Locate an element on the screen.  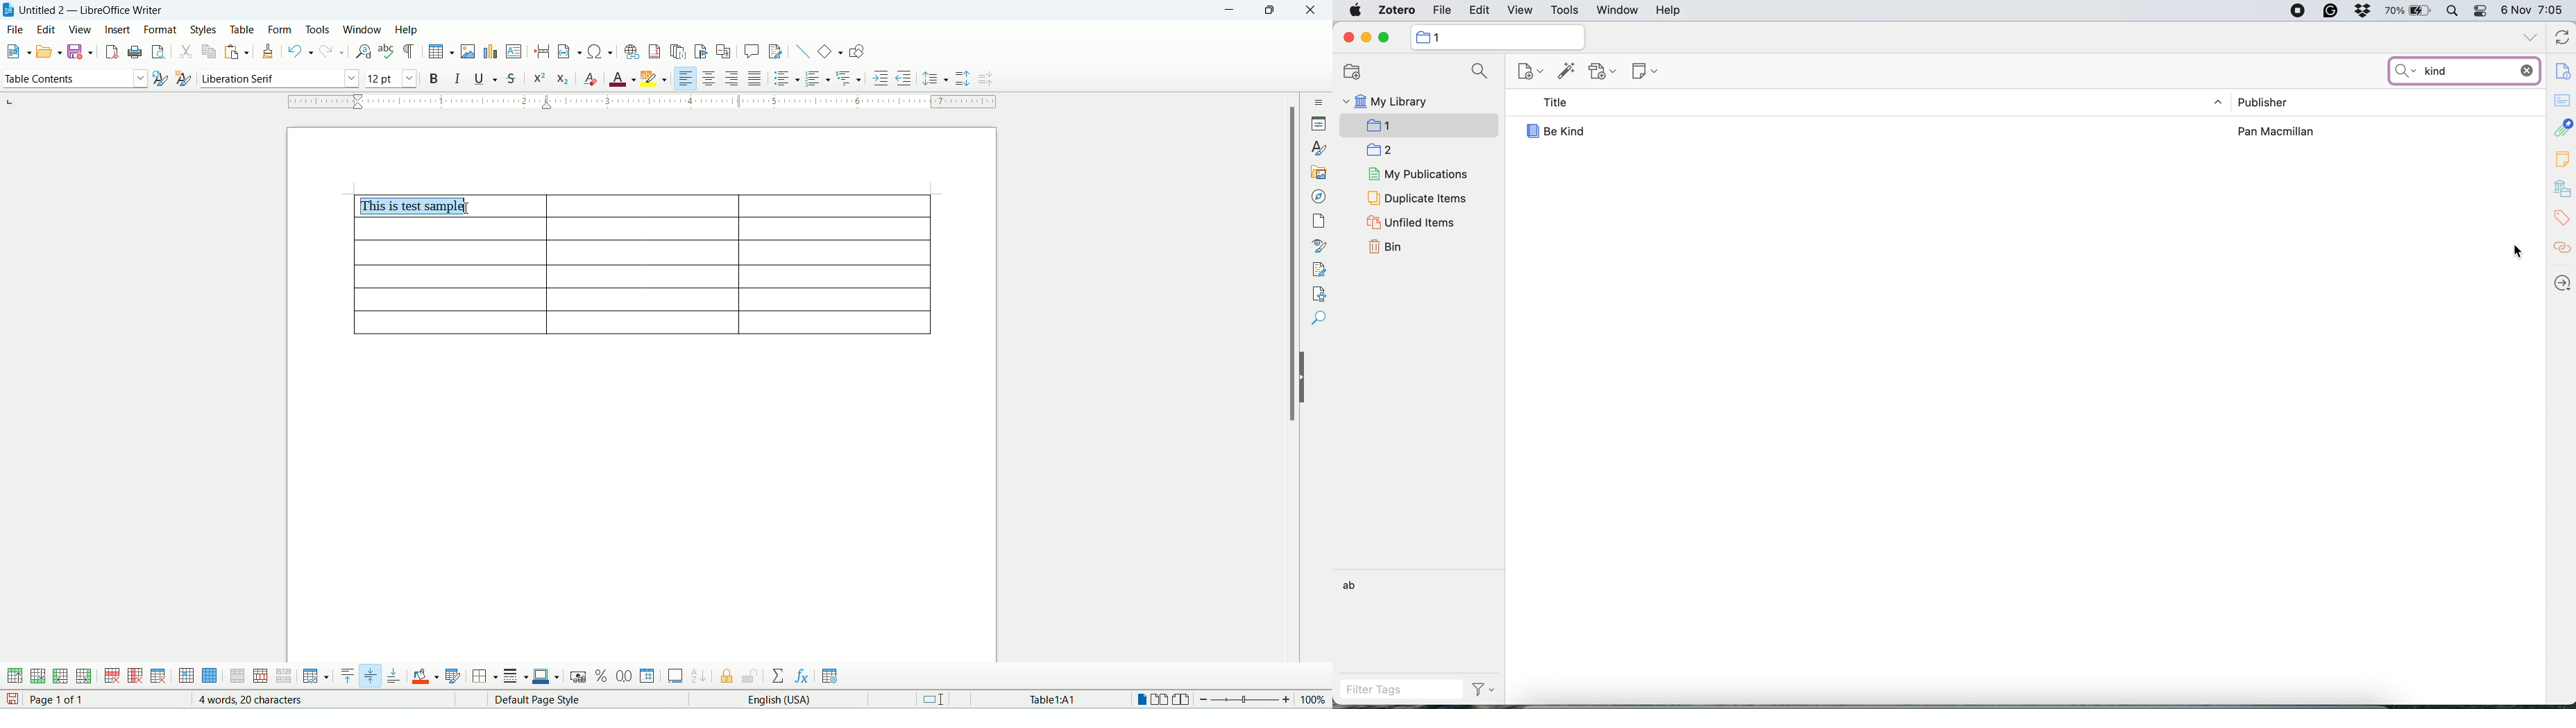
publisher is located at coordinates (2262, 101).